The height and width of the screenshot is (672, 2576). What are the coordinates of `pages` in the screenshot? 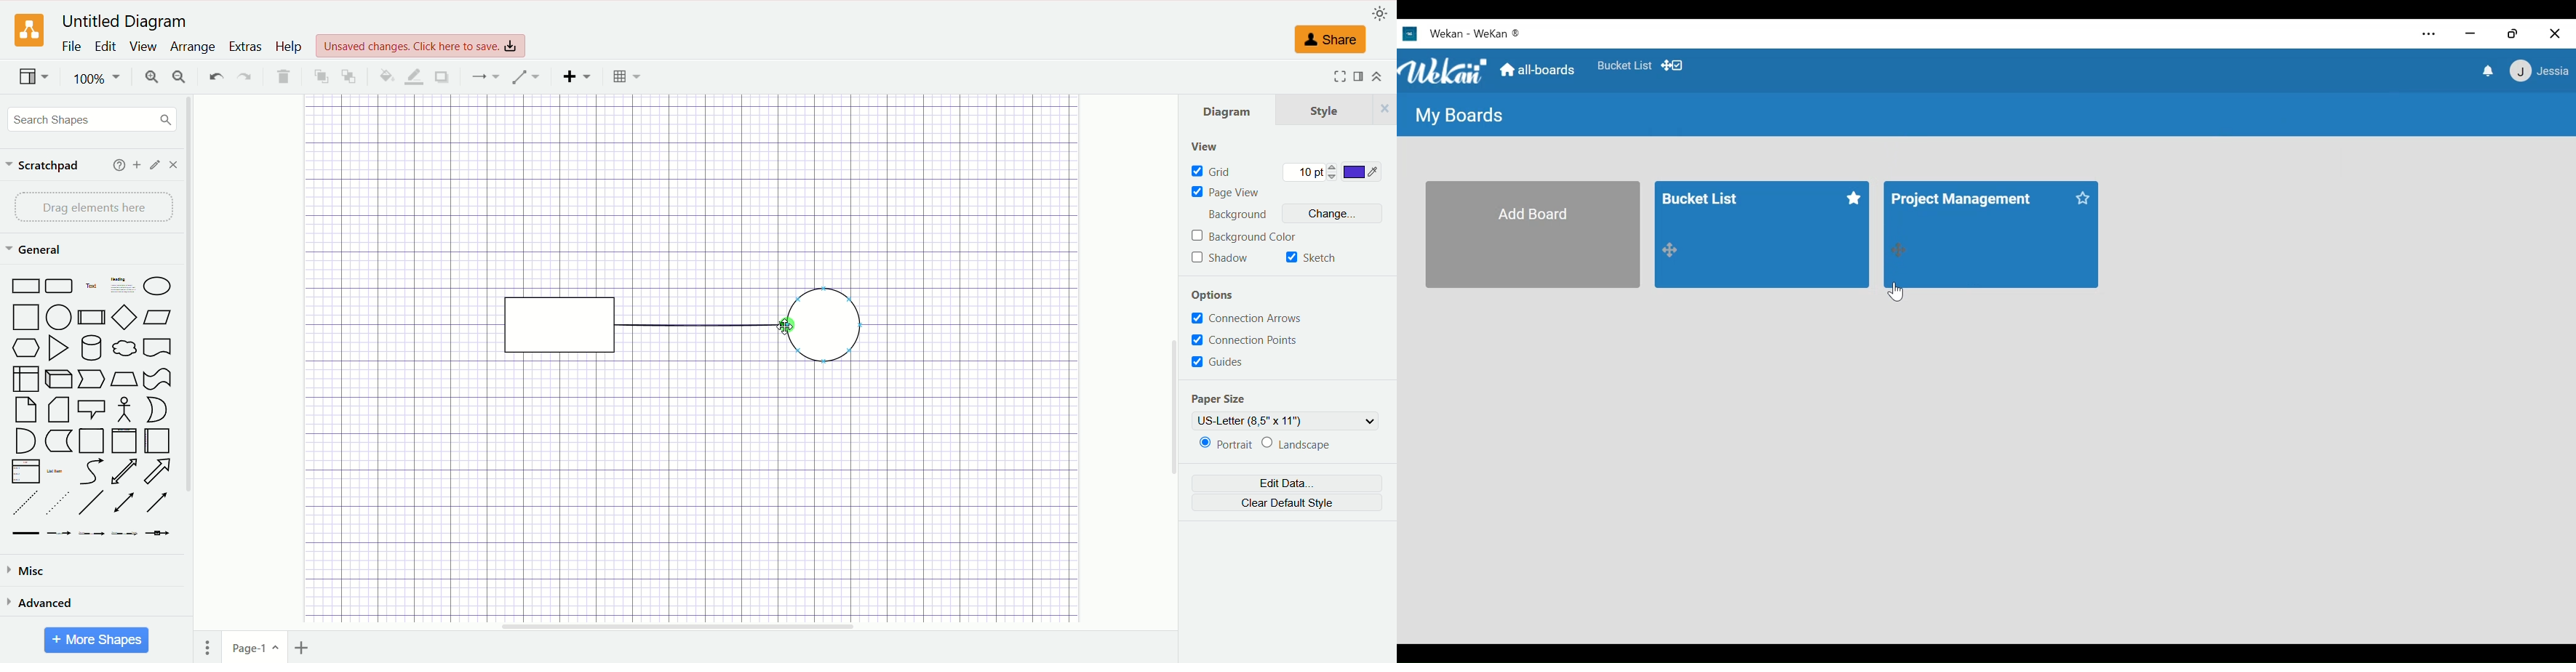 It's located at (208, 648).